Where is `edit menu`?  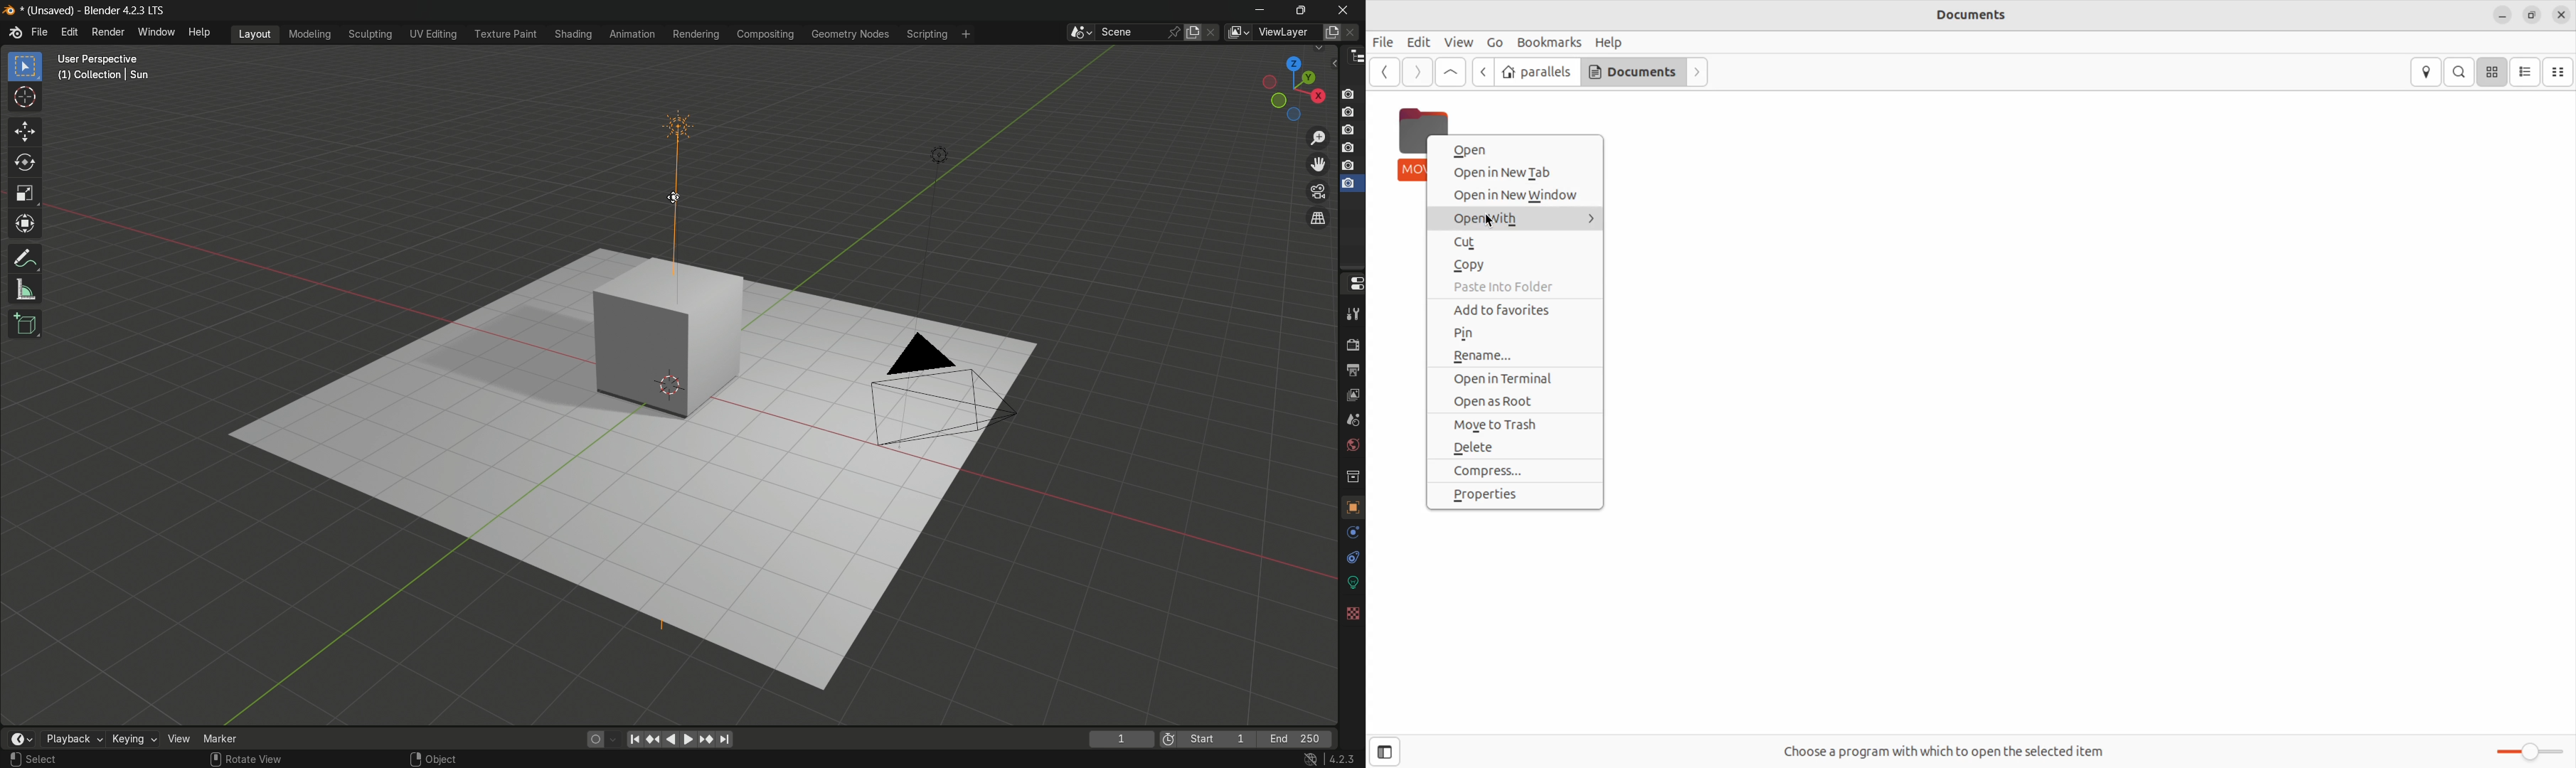 edit menu is located at coordinates (69, 31).